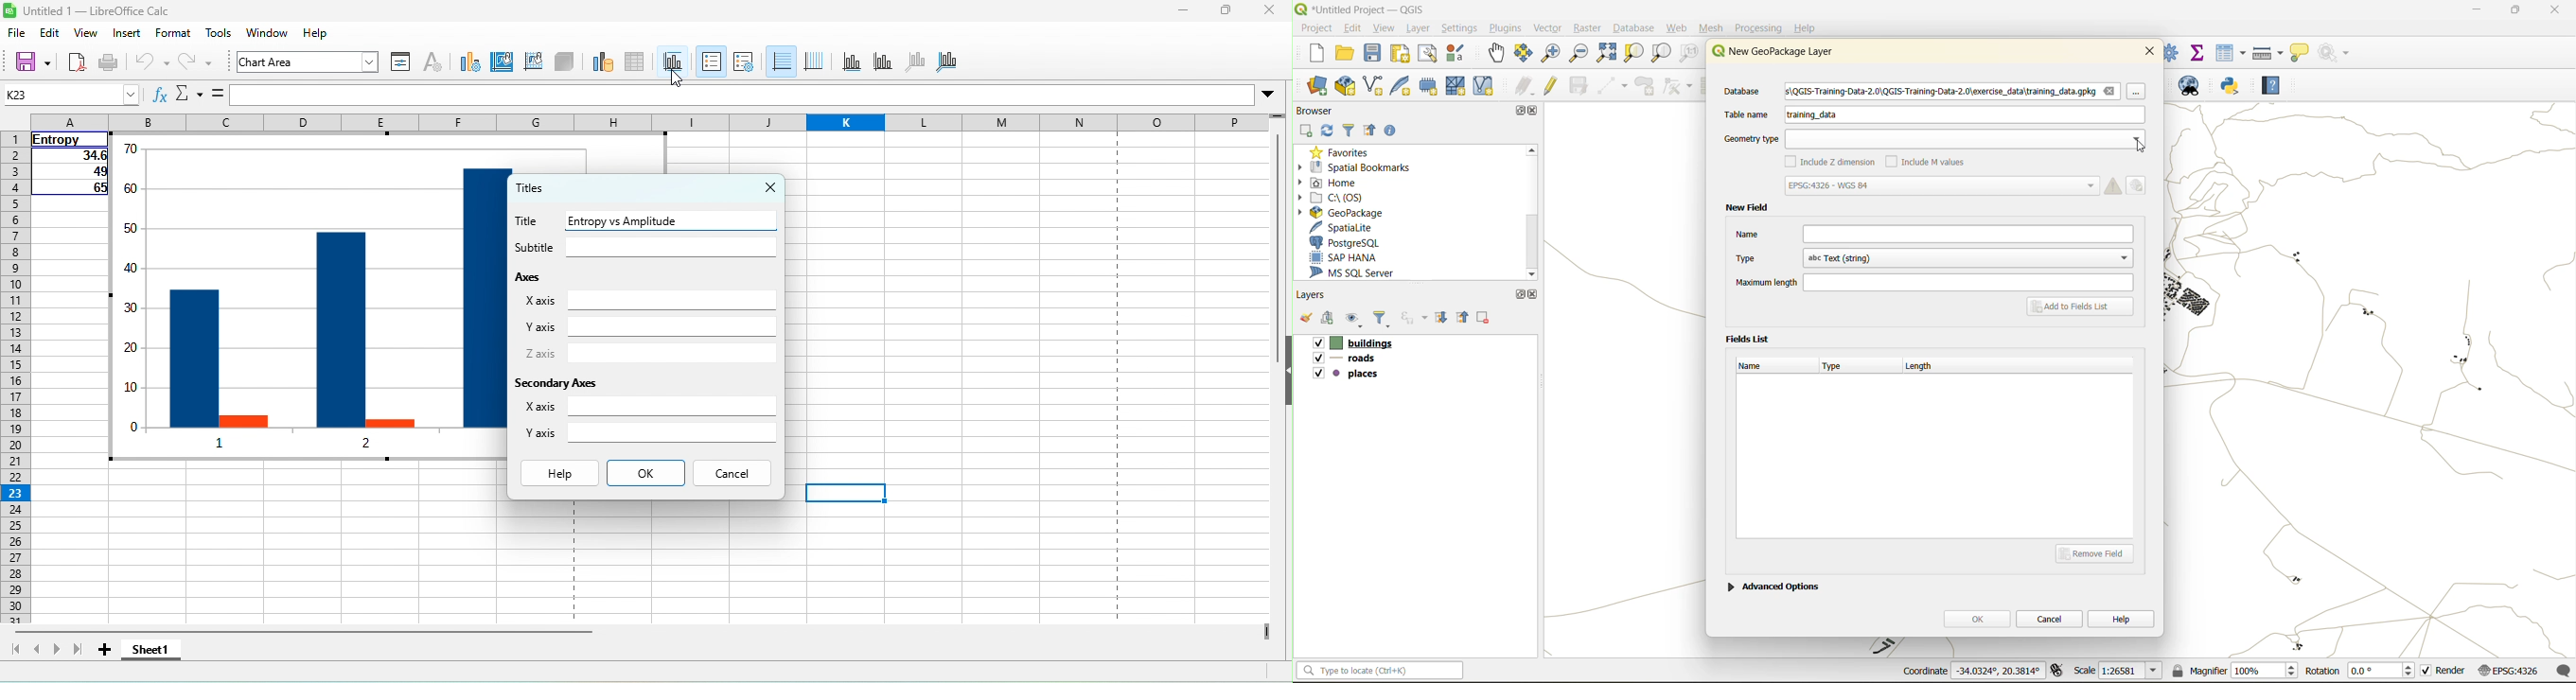 The width and height of the screenshot is (2576, 700). Describe the element at coordinates (1806, 28) in the screenshot. I see `Help` at that location.